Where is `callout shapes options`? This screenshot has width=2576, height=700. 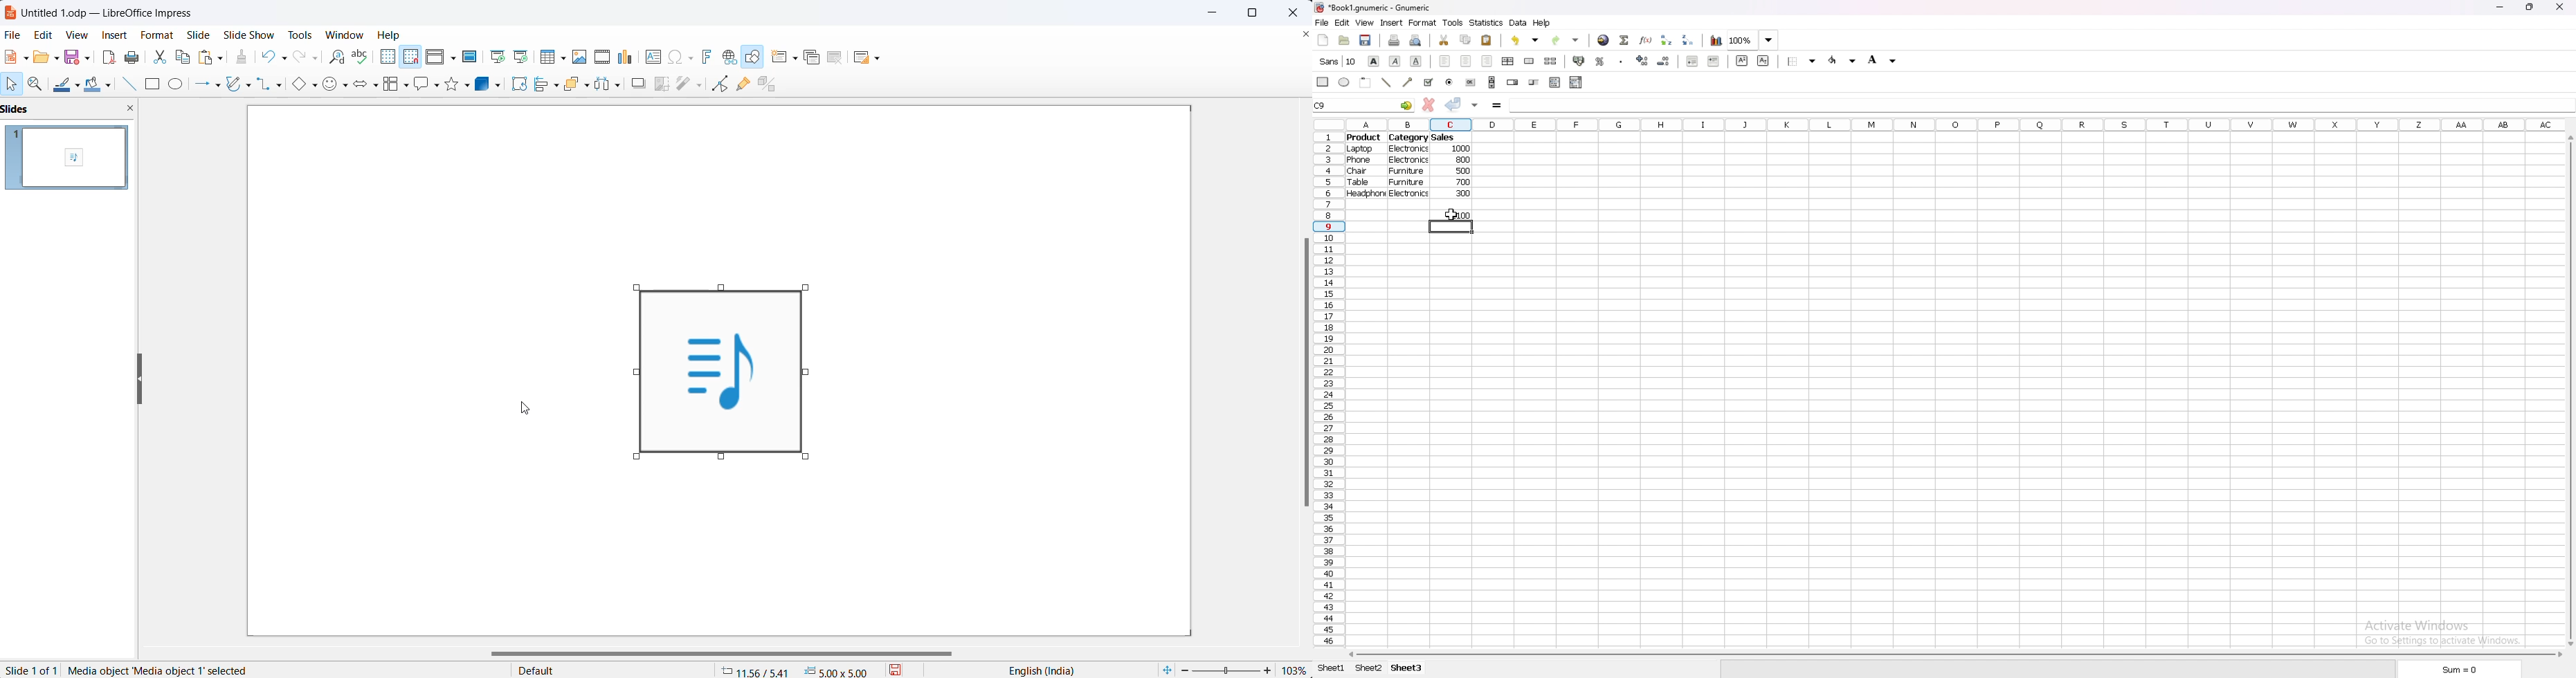 callout shapes options is located at coordinates (436, 84).